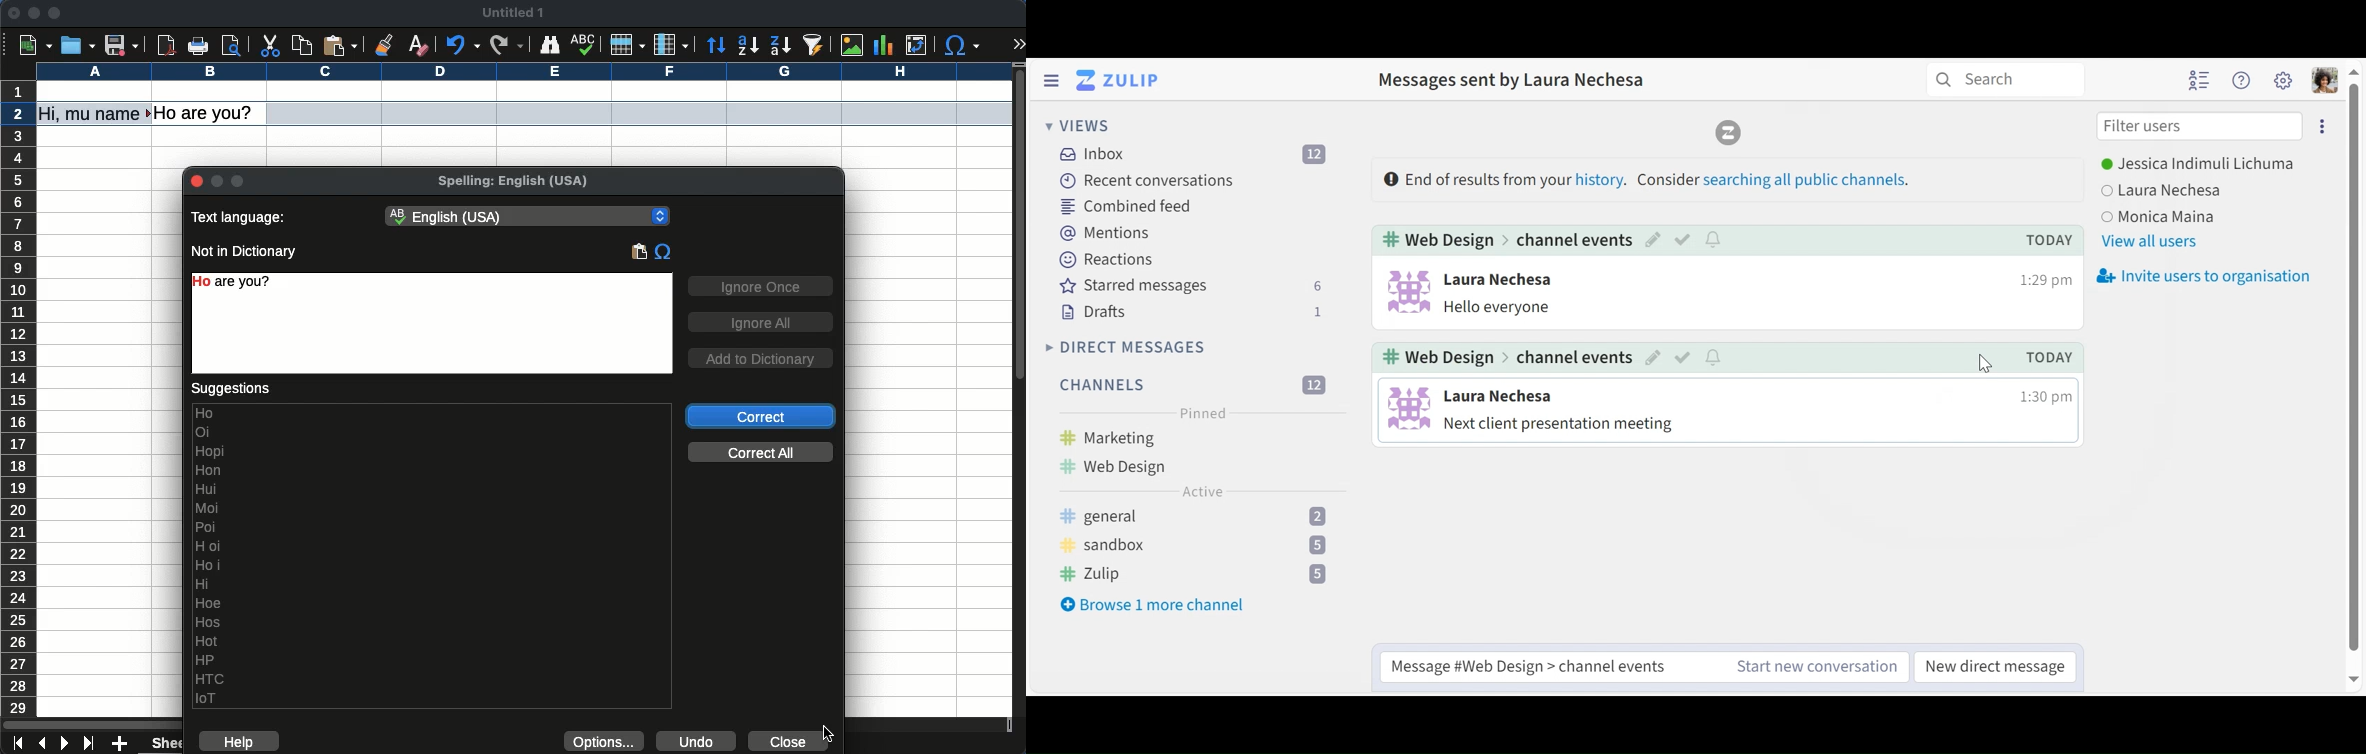 Image resolution: width=2380 pixels, height=756 pixels. I want to click on undo, so click(696, 741).